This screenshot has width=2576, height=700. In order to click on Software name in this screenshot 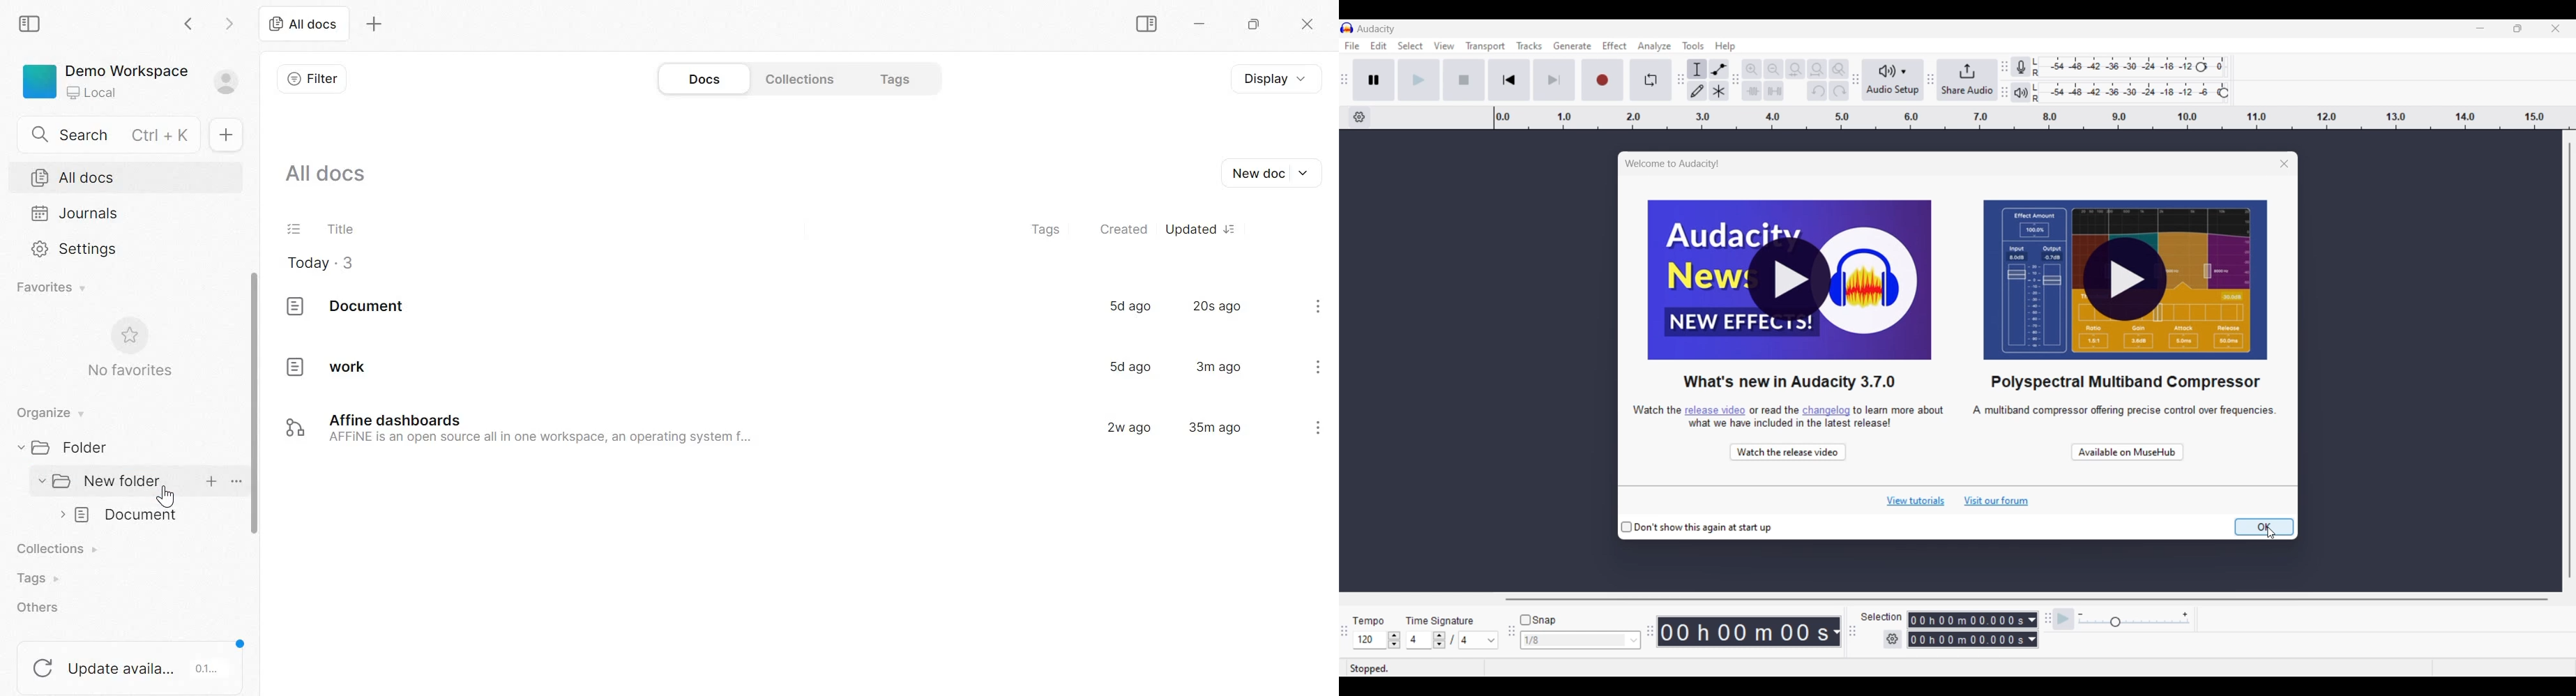, I will do `click(1377, 29)`.